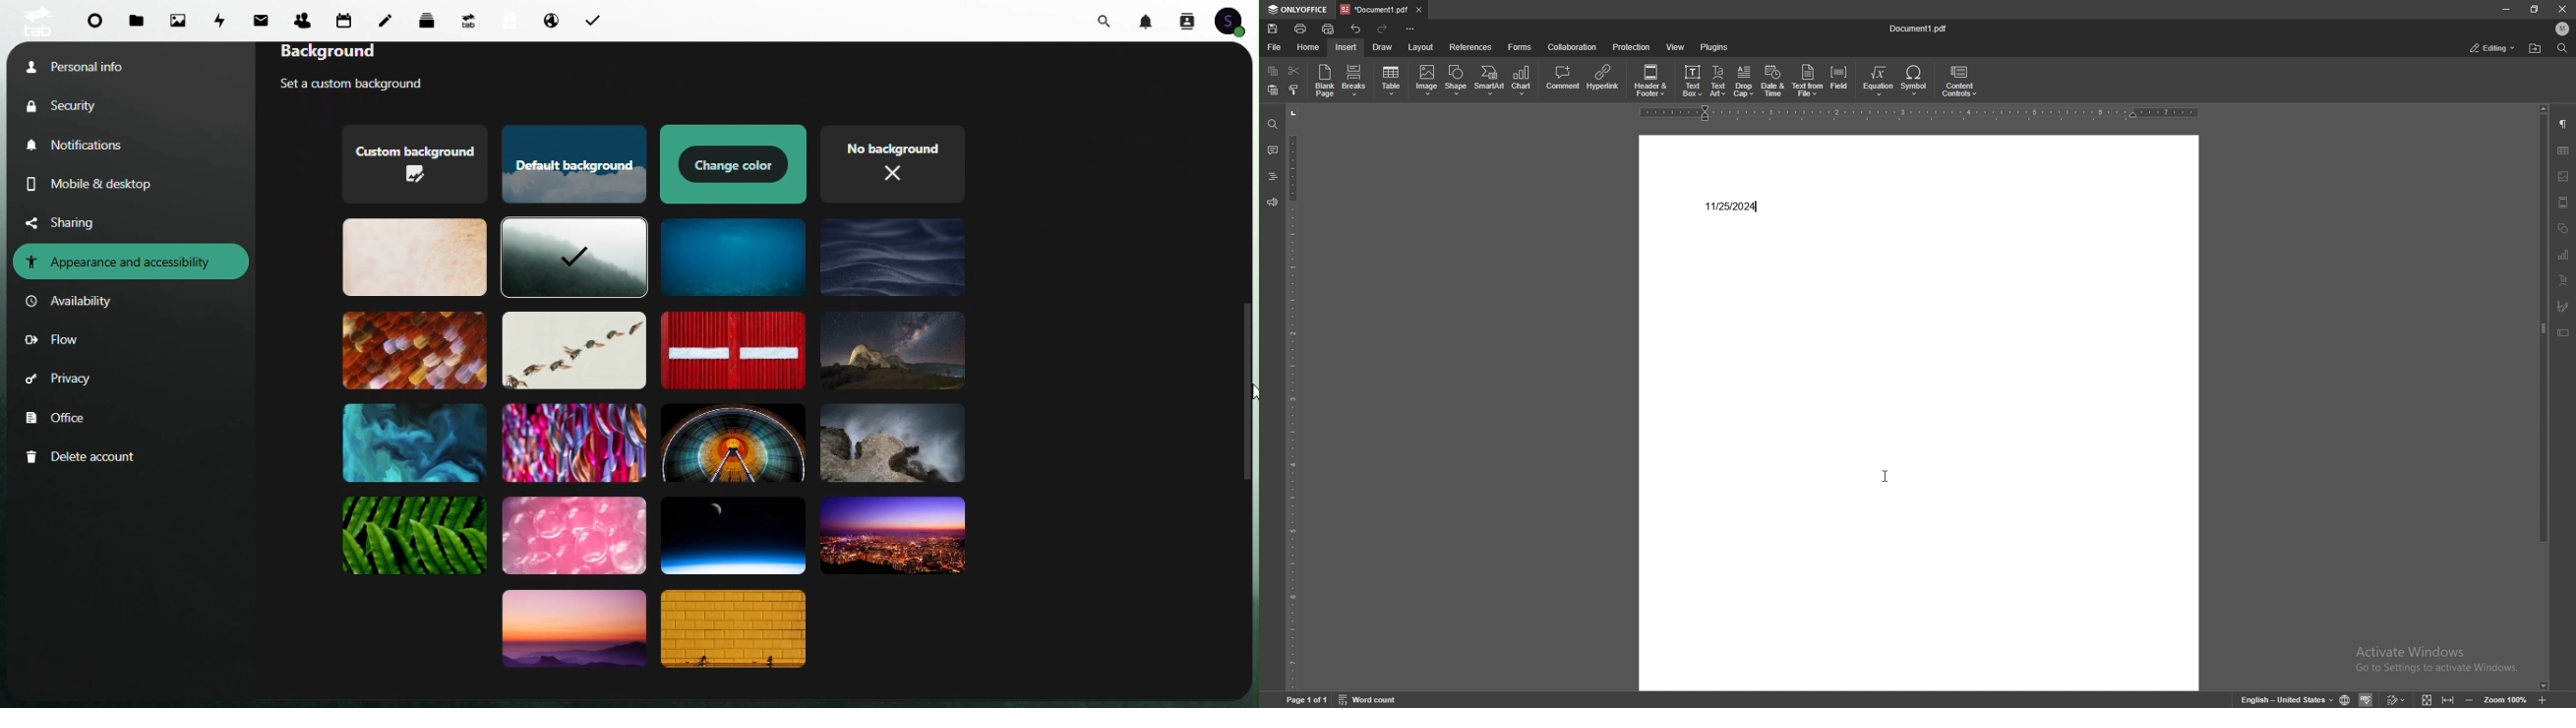  Describe the element at coordinates (2535, 9) in the screenshot. I see `resize` at that location.